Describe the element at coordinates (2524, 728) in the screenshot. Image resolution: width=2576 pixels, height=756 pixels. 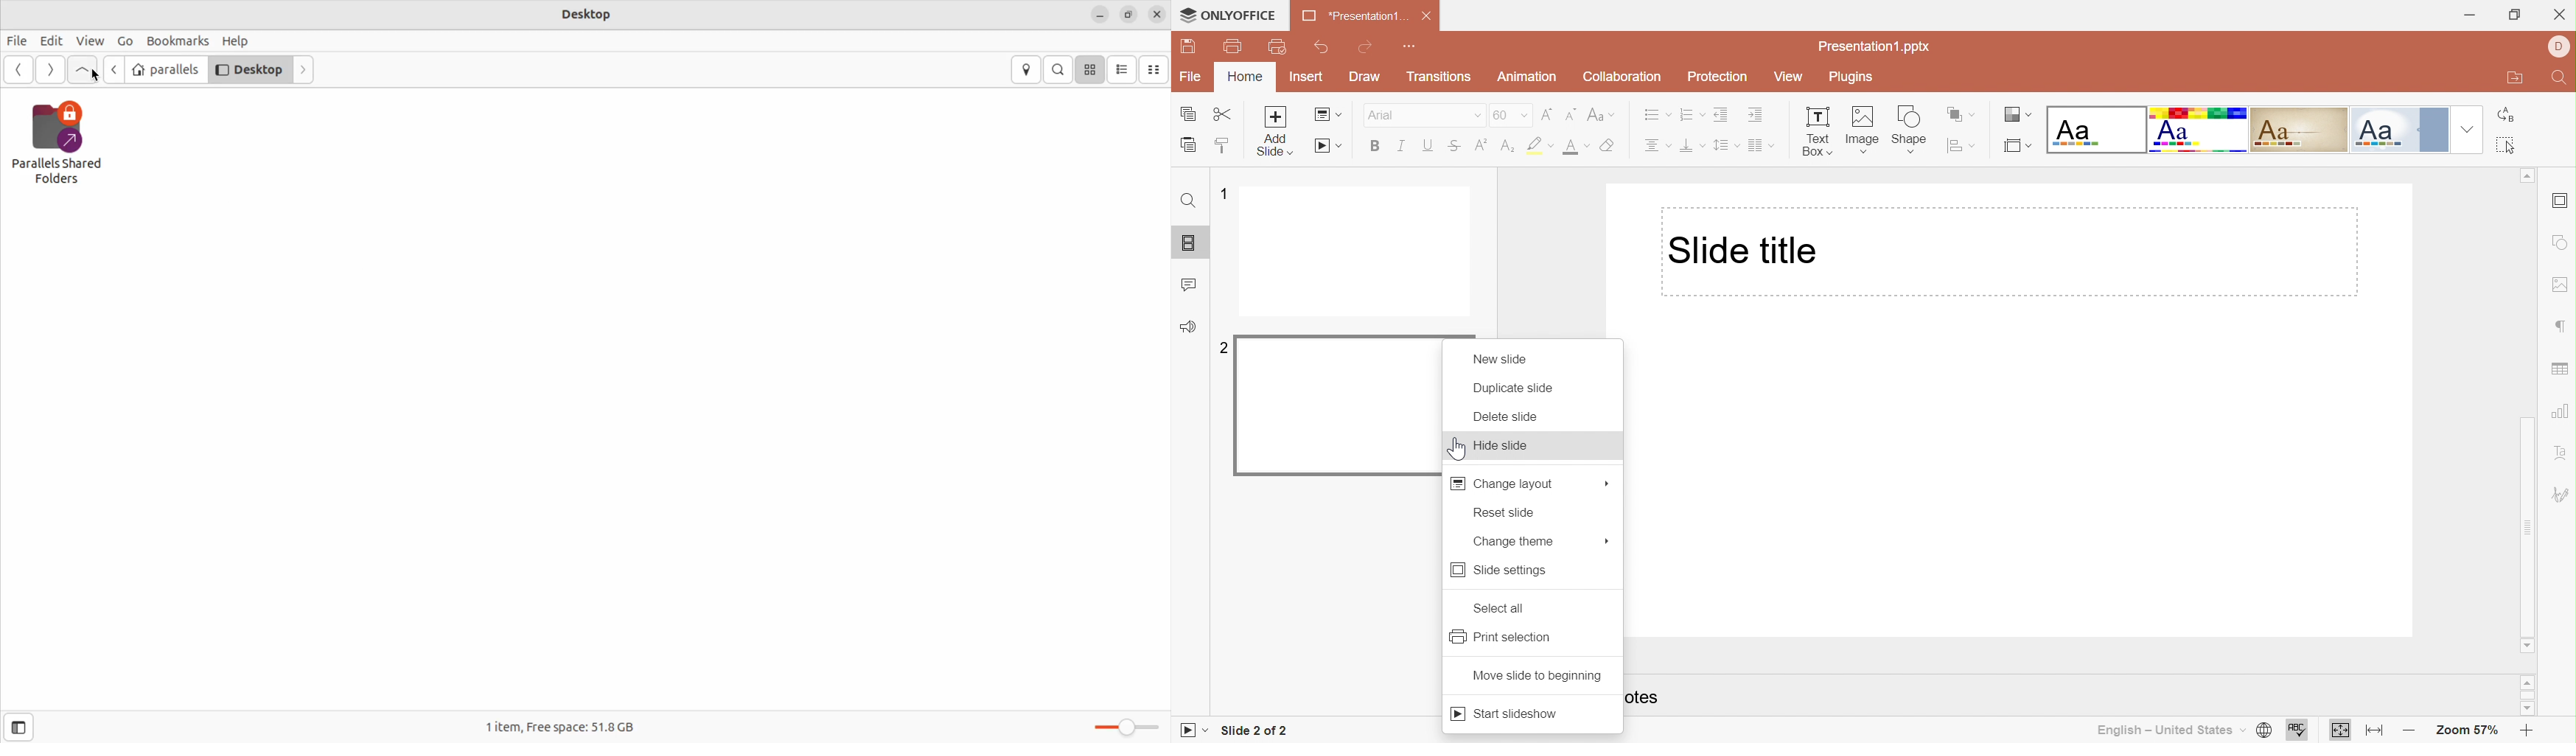
I see `Zoom In` at that location.